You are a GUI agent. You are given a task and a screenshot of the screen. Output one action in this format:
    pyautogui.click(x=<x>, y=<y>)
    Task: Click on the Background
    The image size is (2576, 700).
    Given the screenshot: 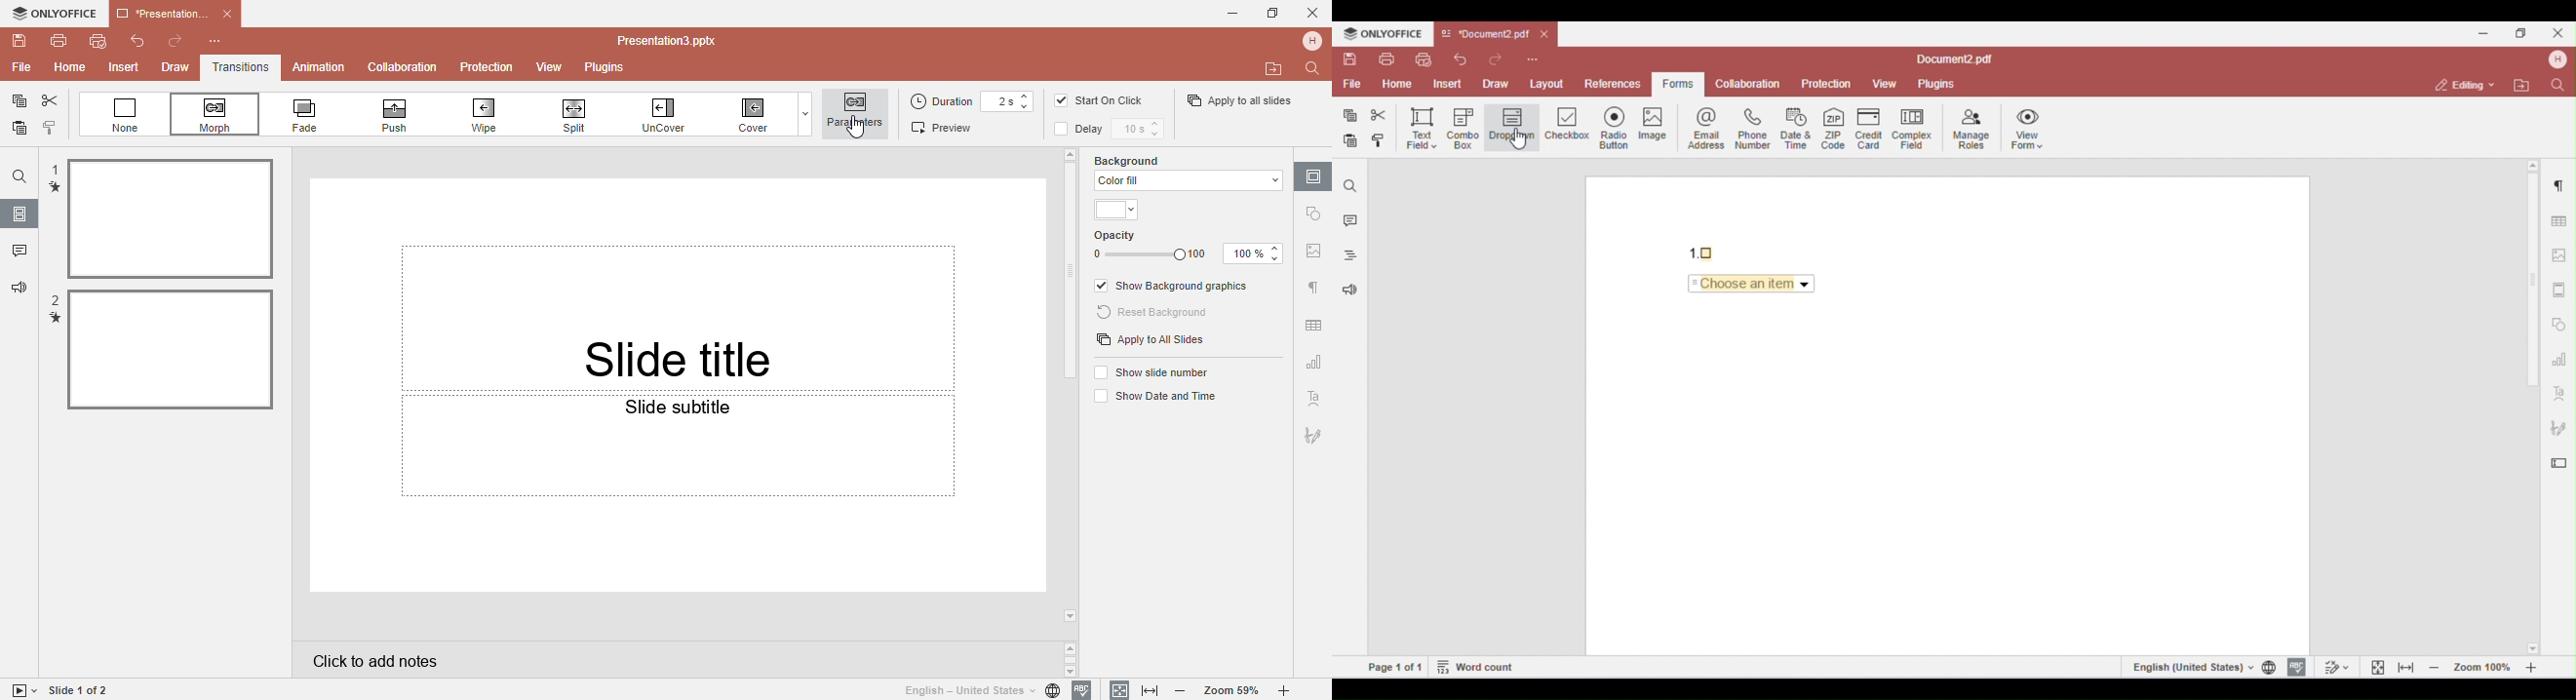 What is the action you would take?
    pyautogui.click(x=1143, y=159)
    